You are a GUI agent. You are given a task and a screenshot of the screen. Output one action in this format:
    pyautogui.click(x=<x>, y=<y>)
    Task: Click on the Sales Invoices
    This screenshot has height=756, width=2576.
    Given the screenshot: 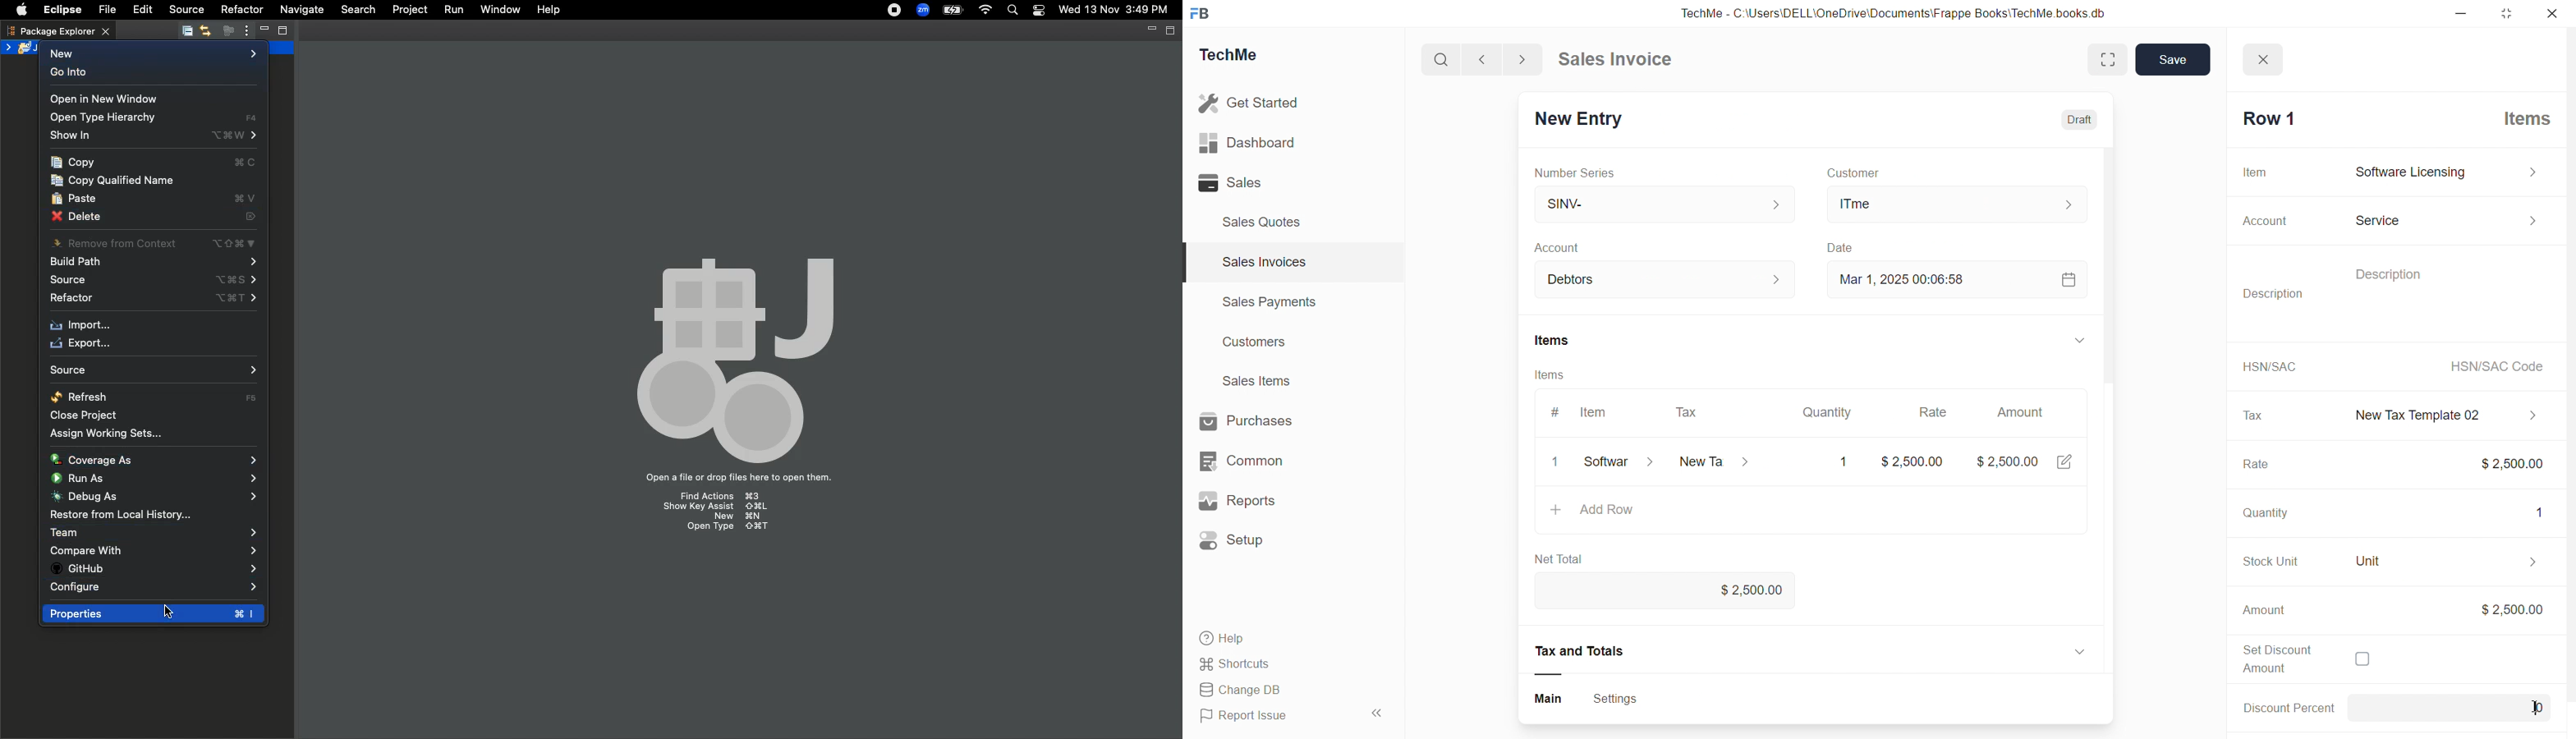 What is the action you would take?
    pyautogui.click(x=1258, y=264)
    